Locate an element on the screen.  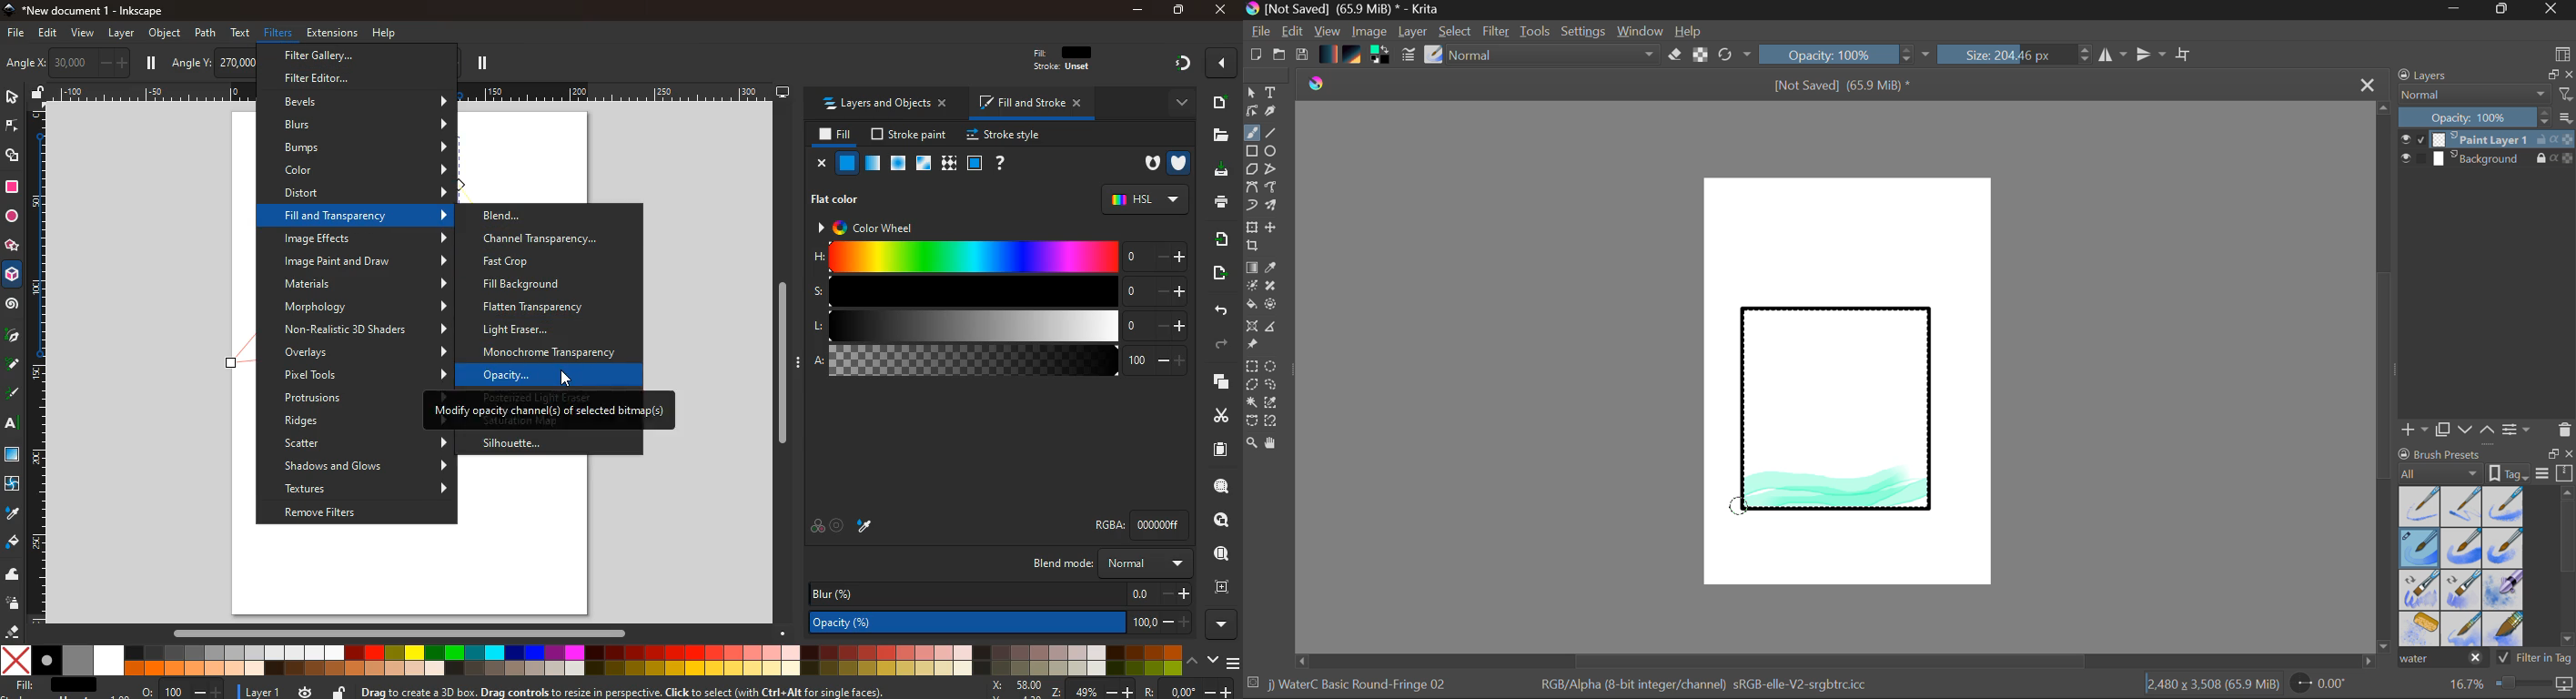
Freehand Path Tool is located at coordinates (1270, 188).